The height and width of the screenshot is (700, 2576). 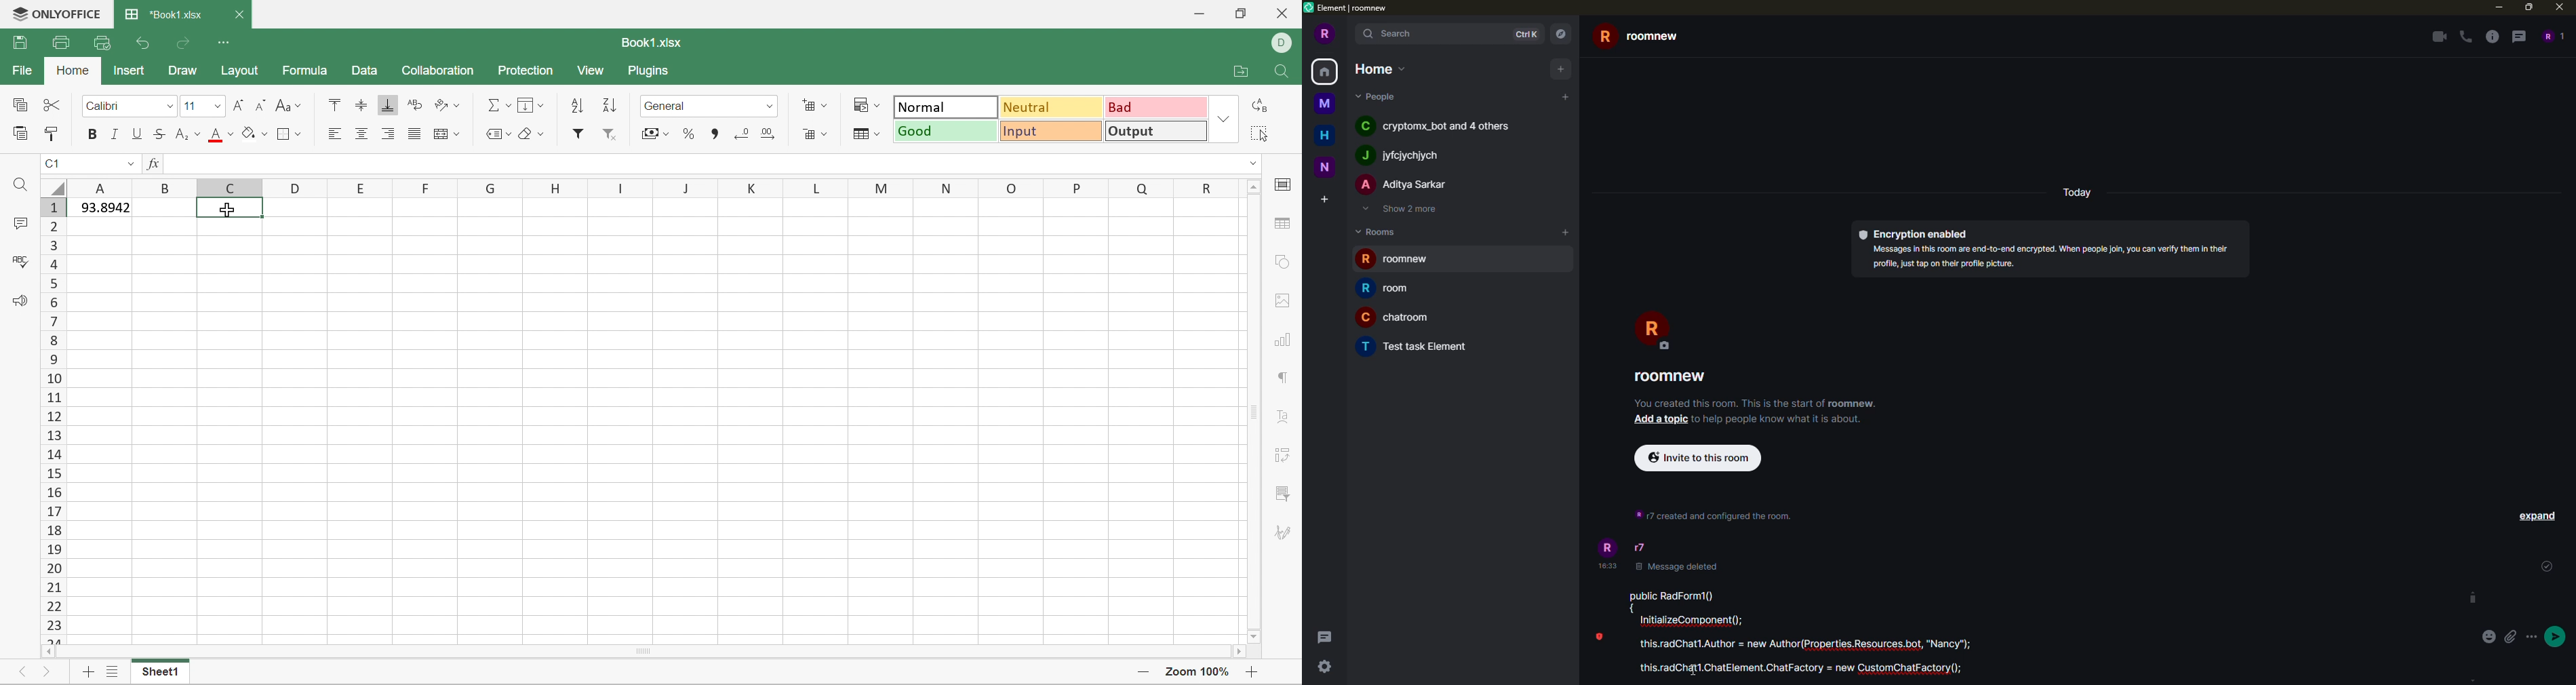 What do you see at coordinates (1639, 545) in the screenshot?
I see `r7` at bounding box center [1639, 545].